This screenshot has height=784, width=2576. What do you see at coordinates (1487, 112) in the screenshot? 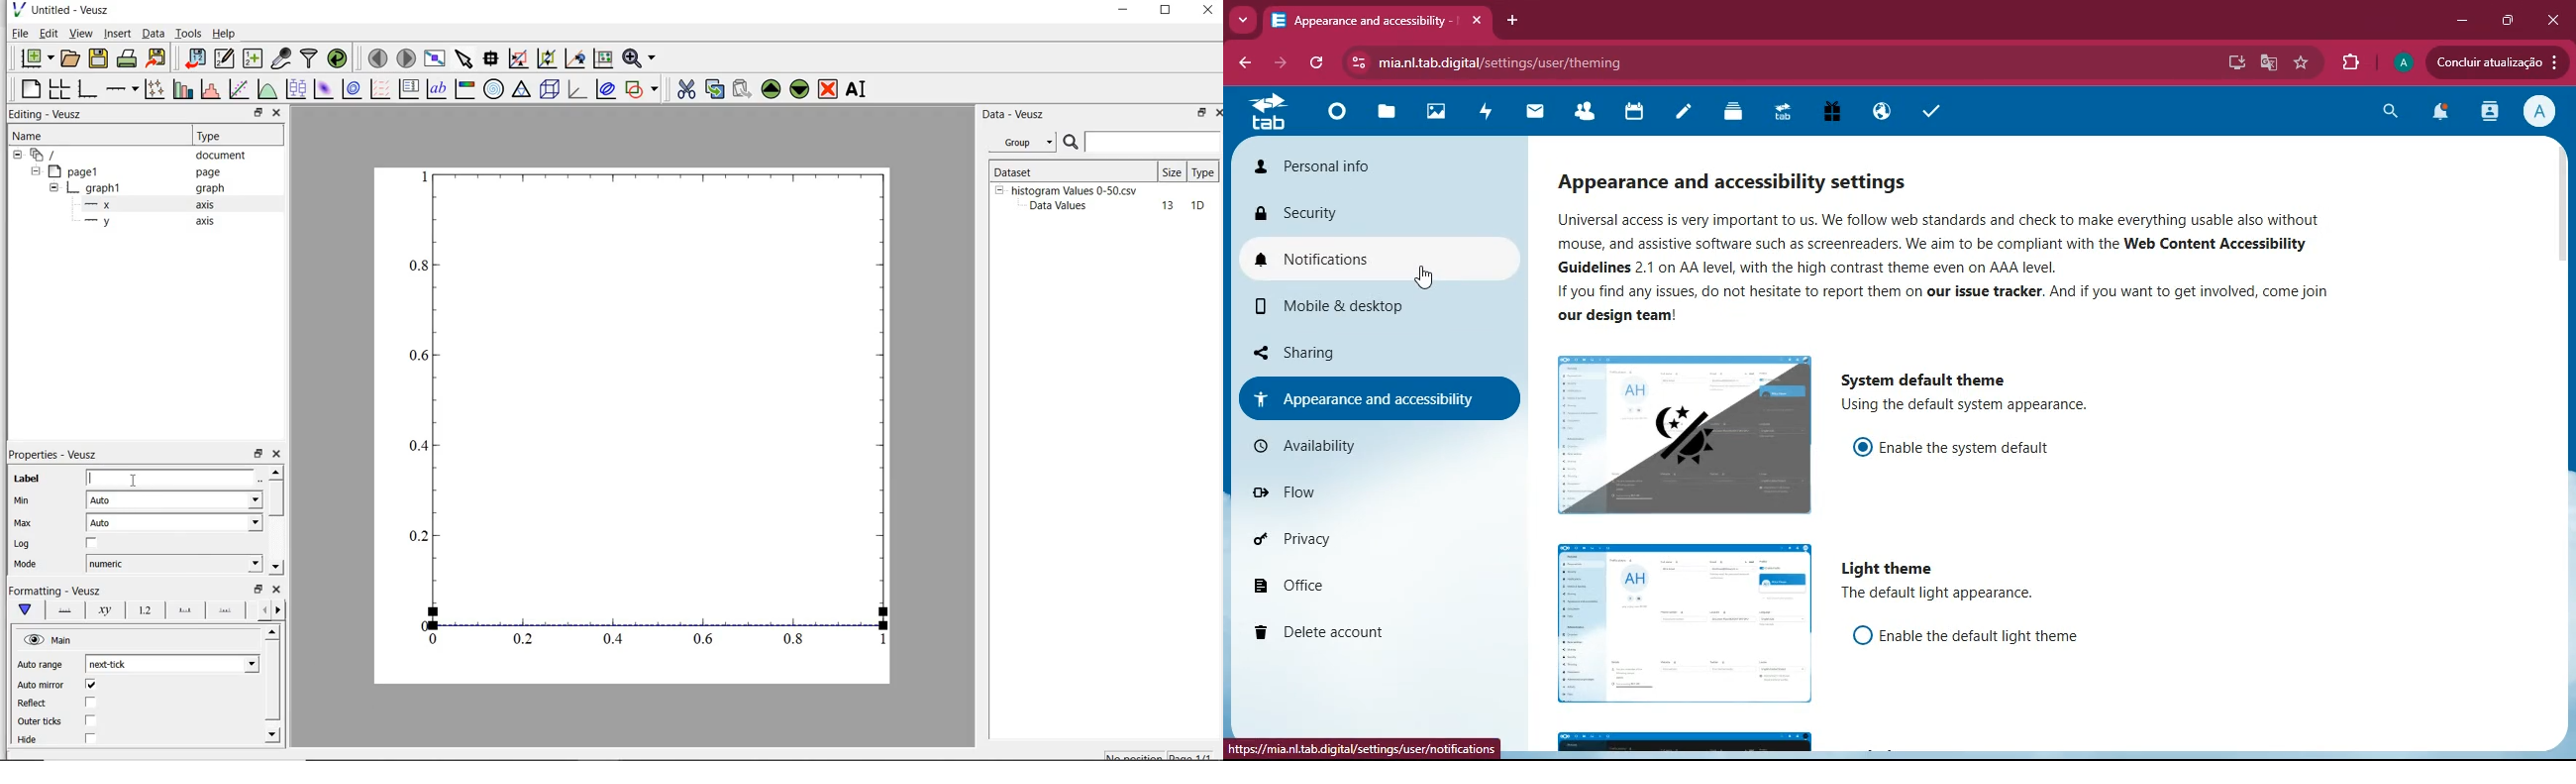
I see `activity` at bounding box center [1487, 112].